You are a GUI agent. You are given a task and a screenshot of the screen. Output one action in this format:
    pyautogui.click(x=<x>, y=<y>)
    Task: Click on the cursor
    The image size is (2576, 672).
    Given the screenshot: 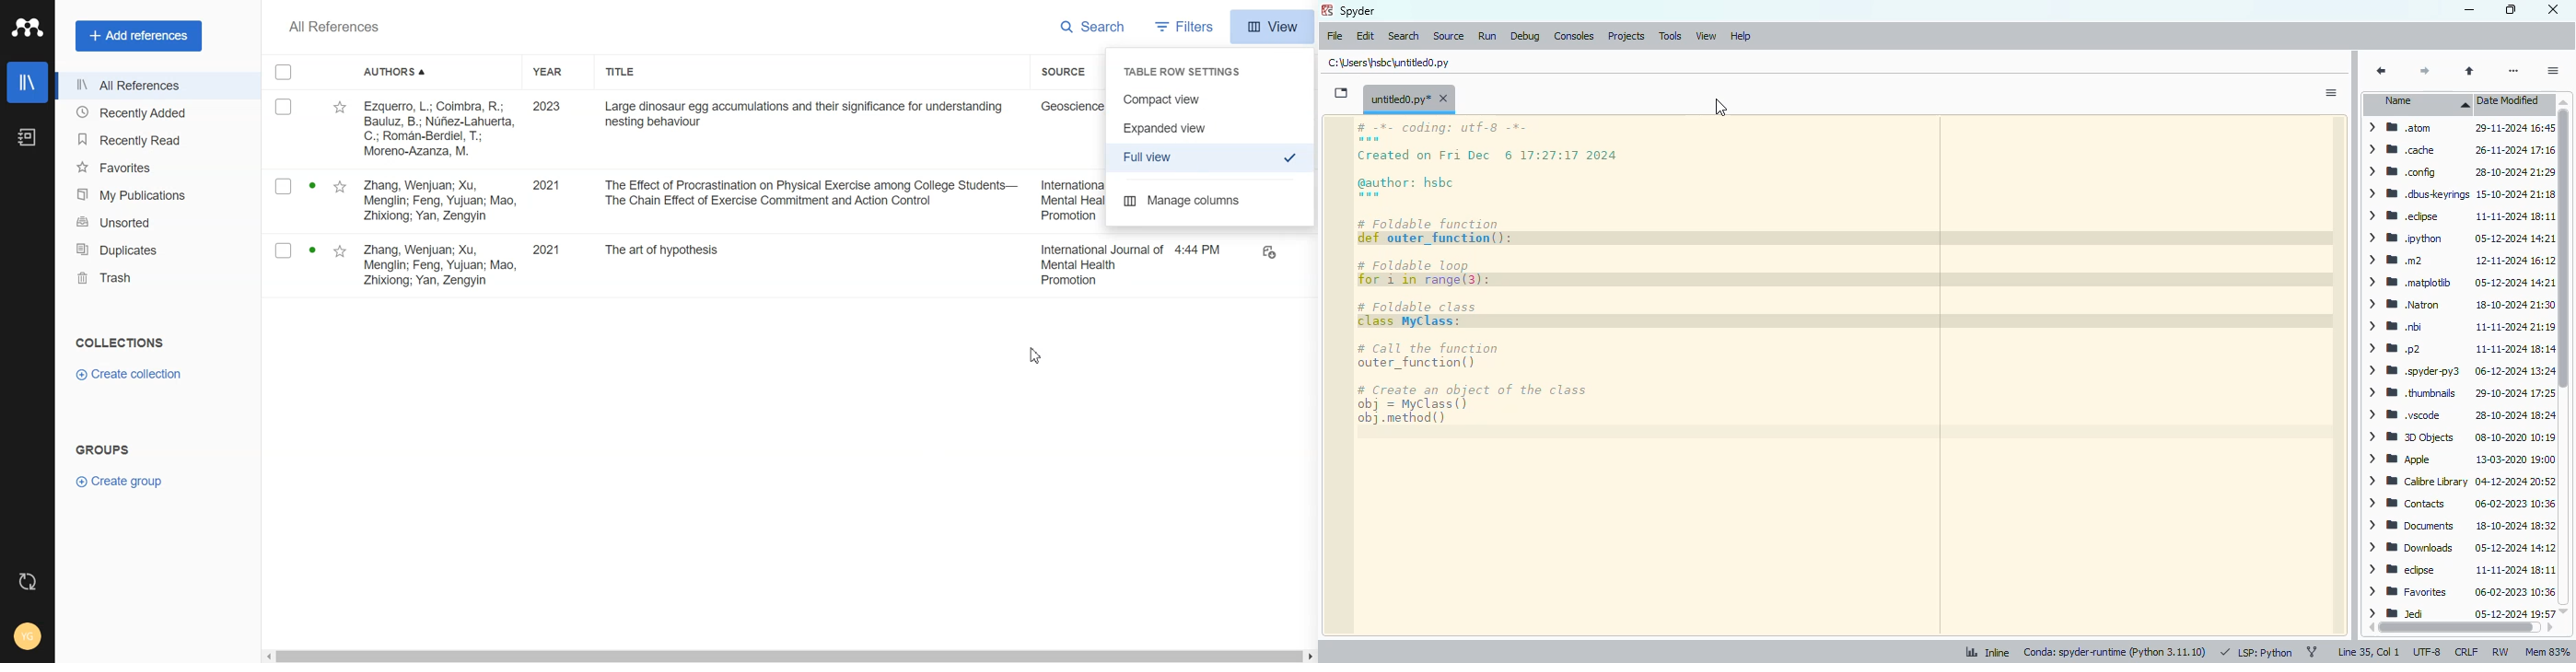 What is the action you would take?
    pyautogui.click(x=1722, y=107)
    